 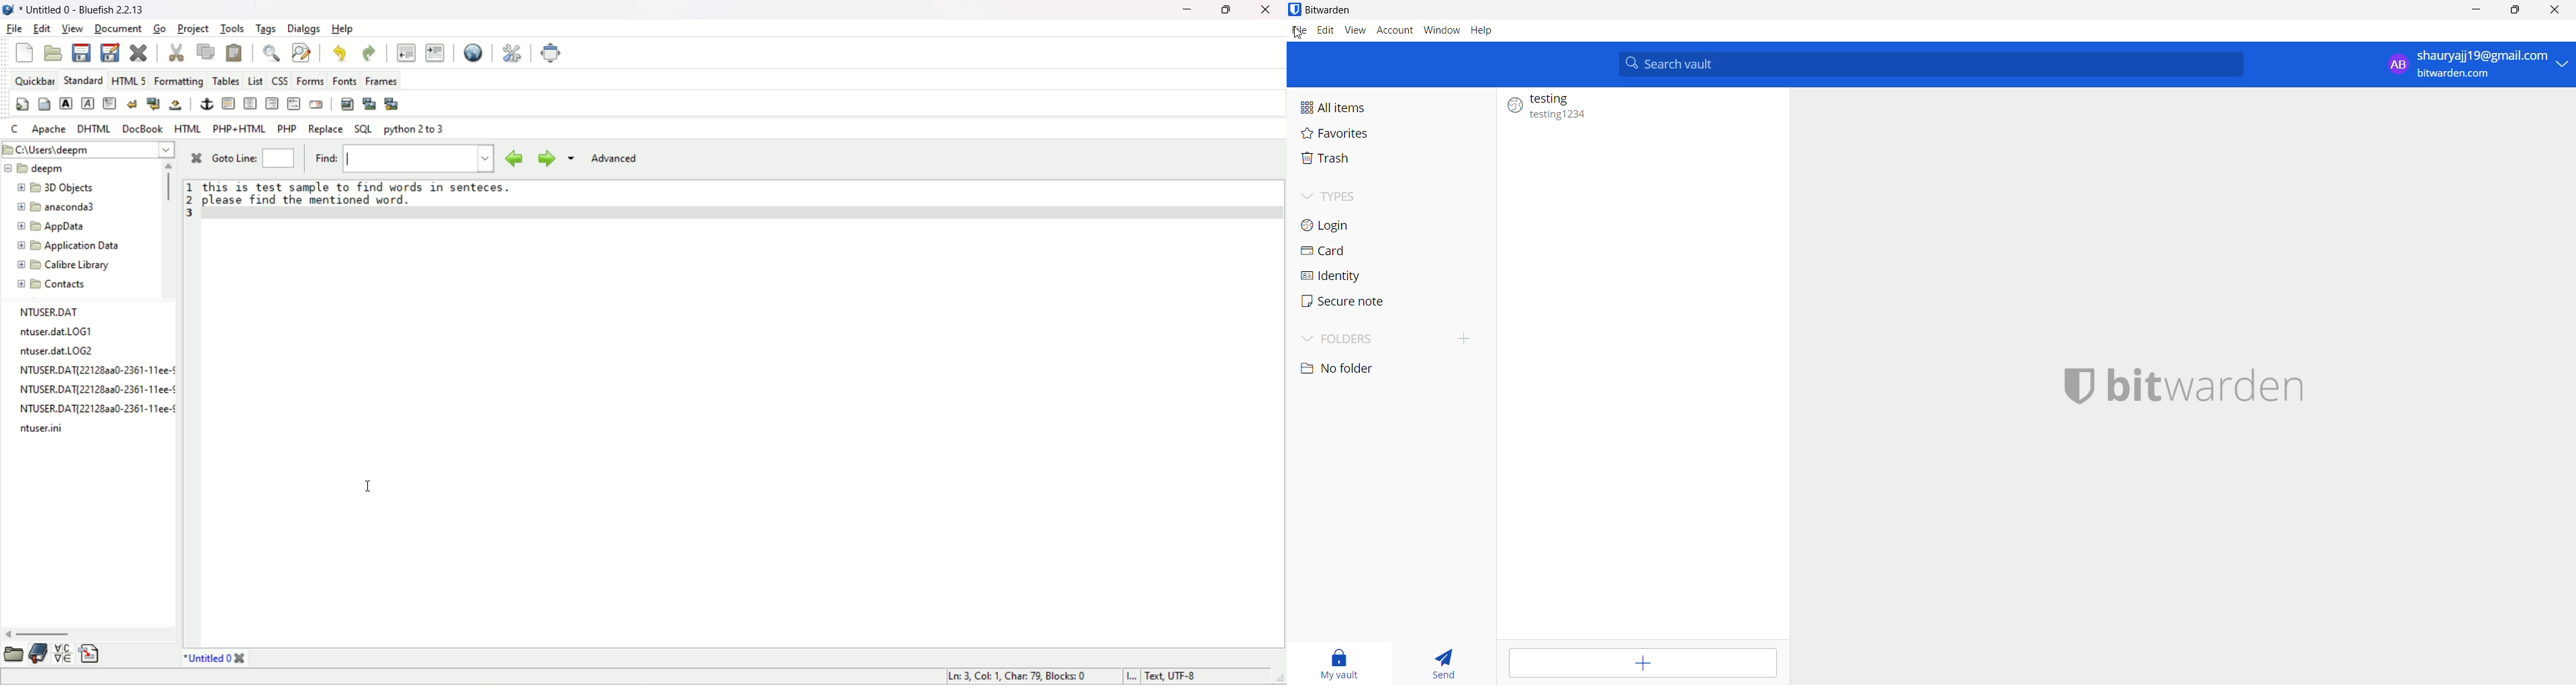 I want to click on “Ln: 3, Col: 1, Char: 79, Blocks: 0, so click(x=1021, y=675).